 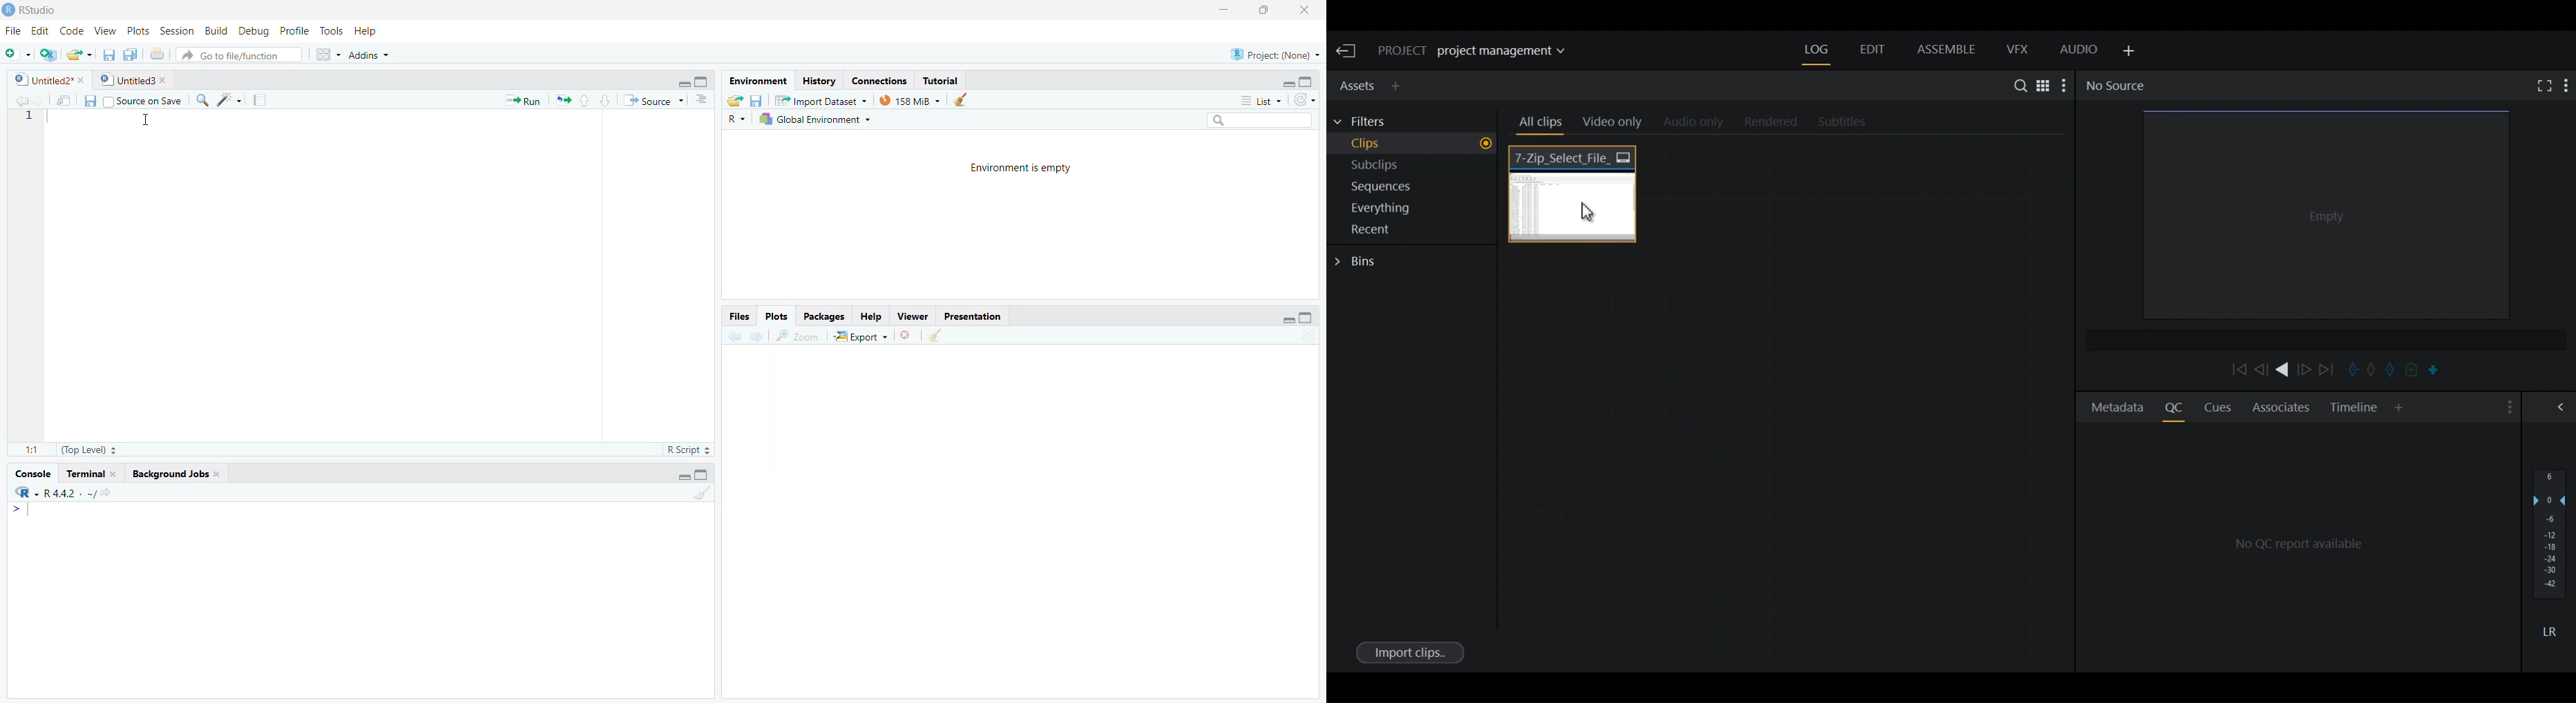 I want to click on Tools, so click(x=332, y=30).